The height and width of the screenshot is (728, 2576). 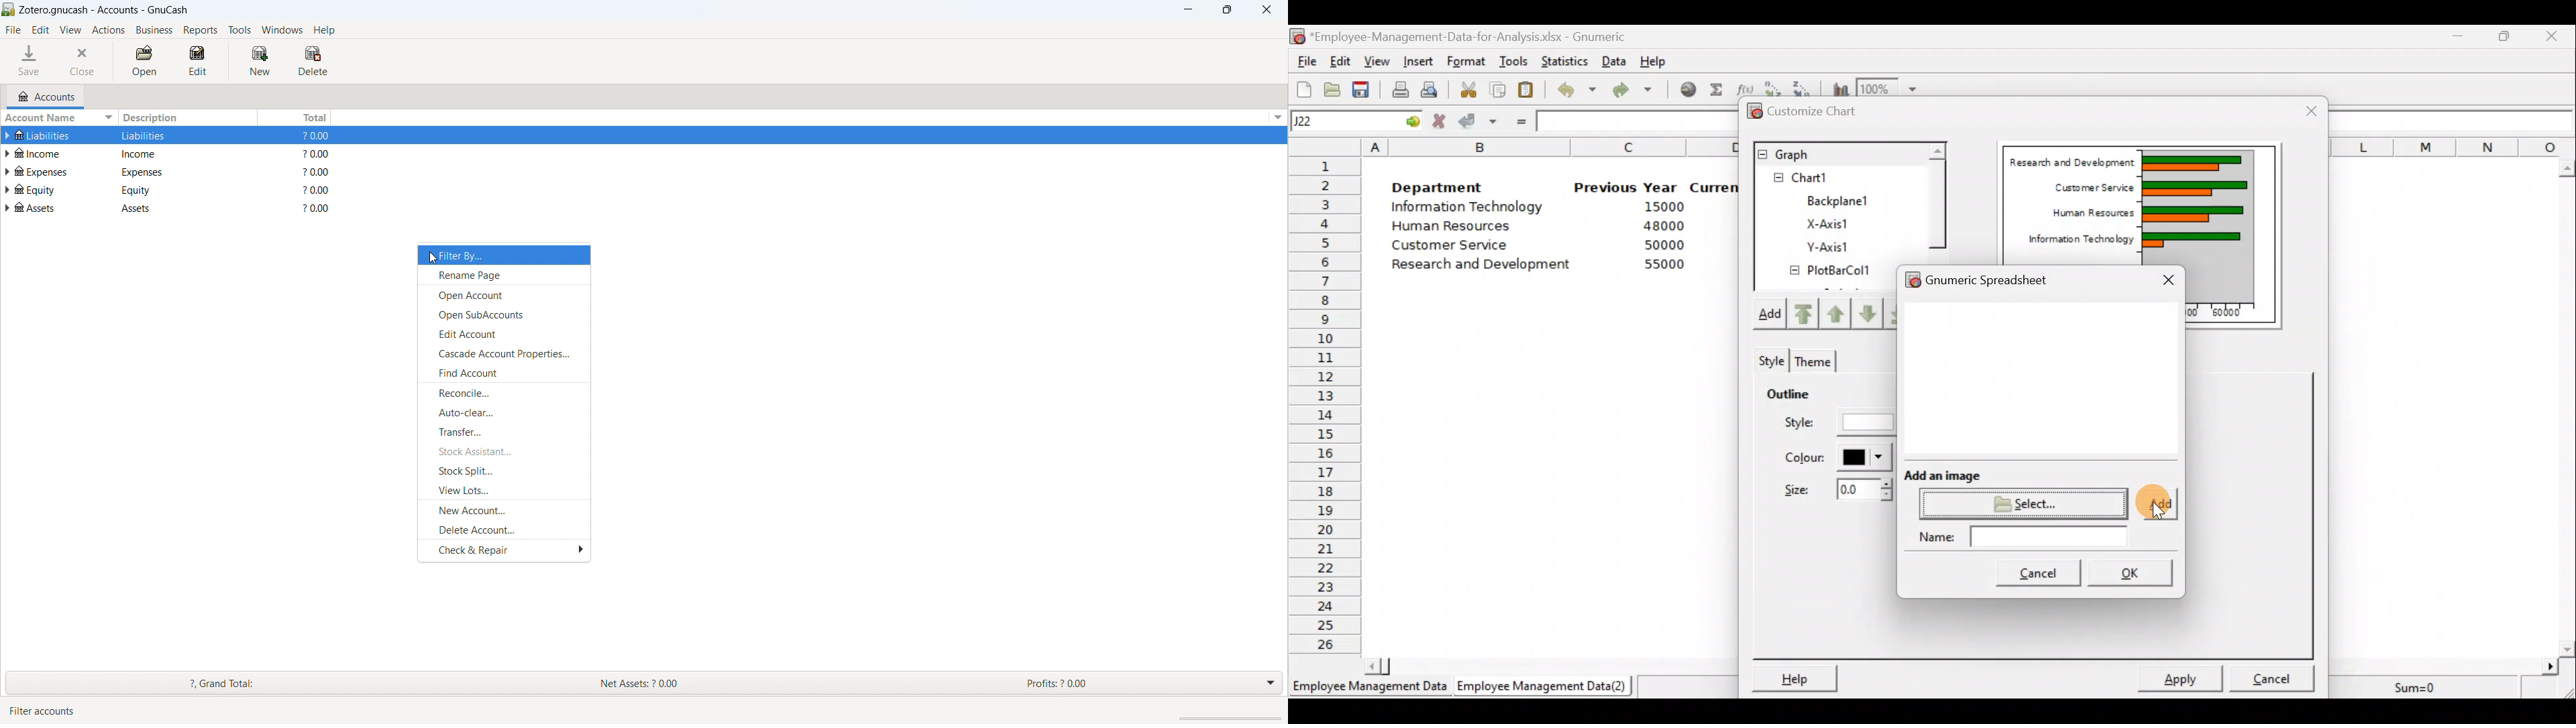 I want to click on ?0.00, so click(x=317, y=172).